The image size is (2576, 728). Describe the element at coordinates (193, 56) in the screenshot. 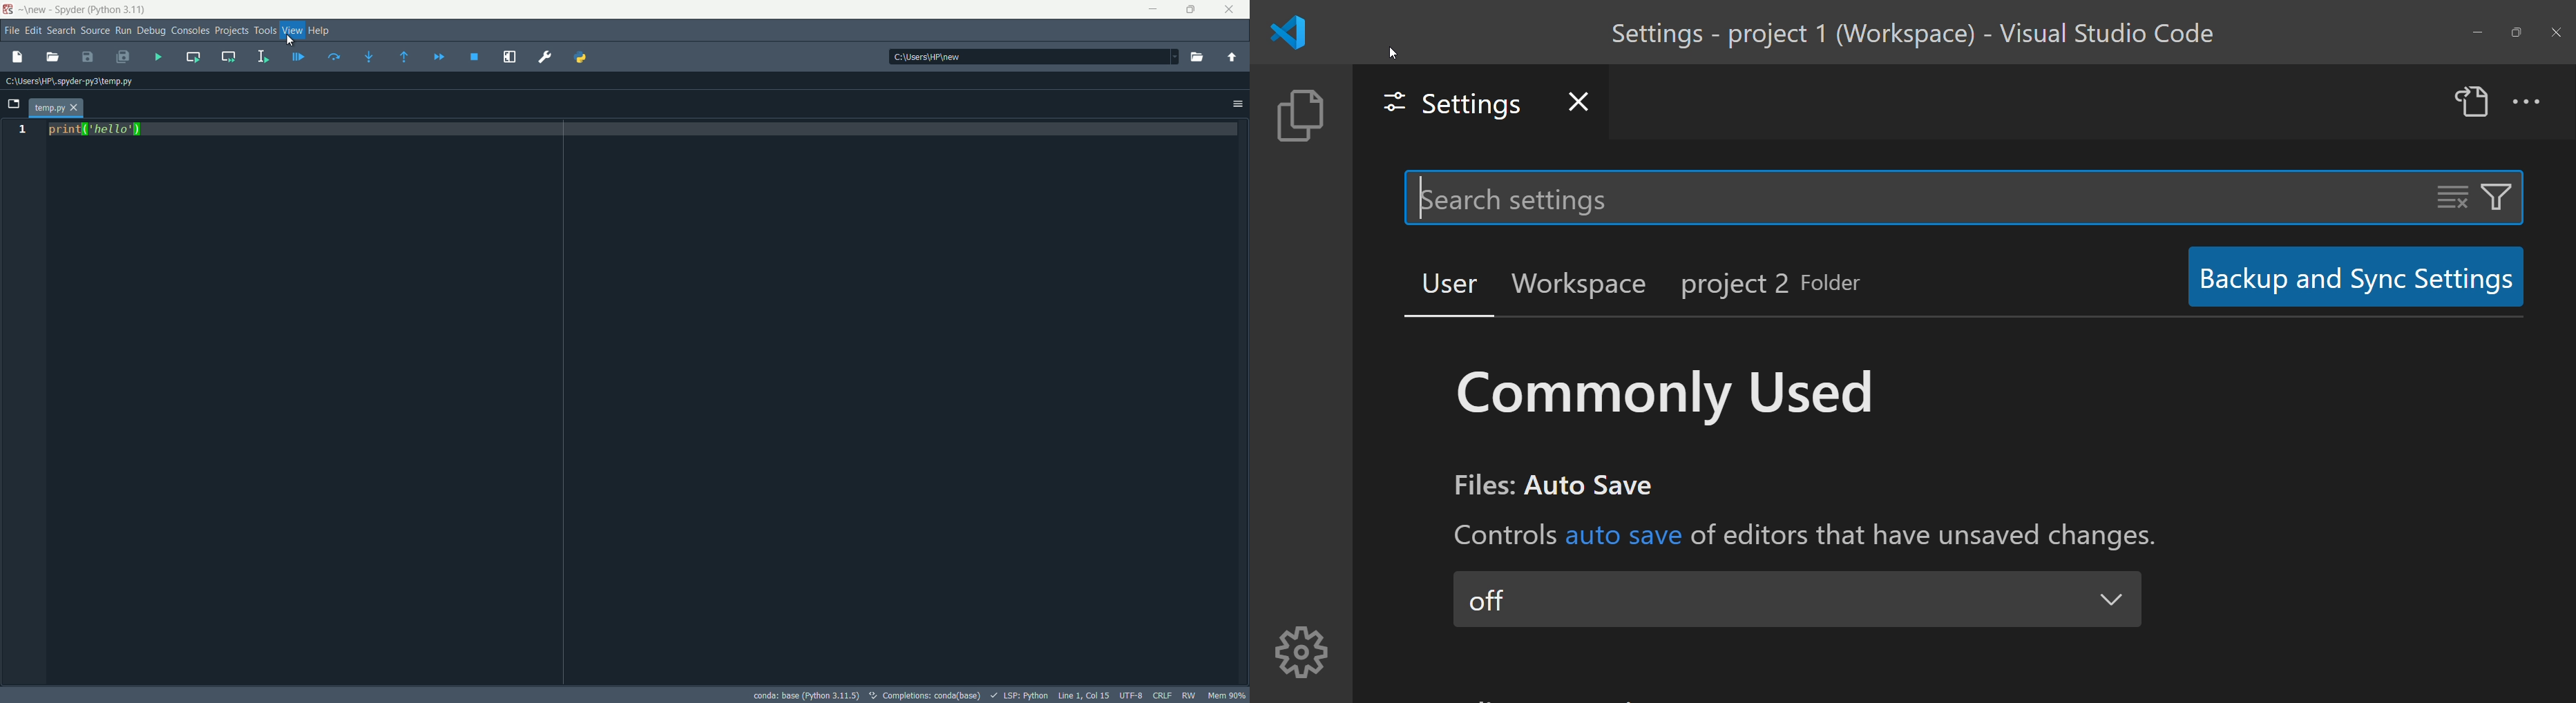

I see `run current cell` at that location.